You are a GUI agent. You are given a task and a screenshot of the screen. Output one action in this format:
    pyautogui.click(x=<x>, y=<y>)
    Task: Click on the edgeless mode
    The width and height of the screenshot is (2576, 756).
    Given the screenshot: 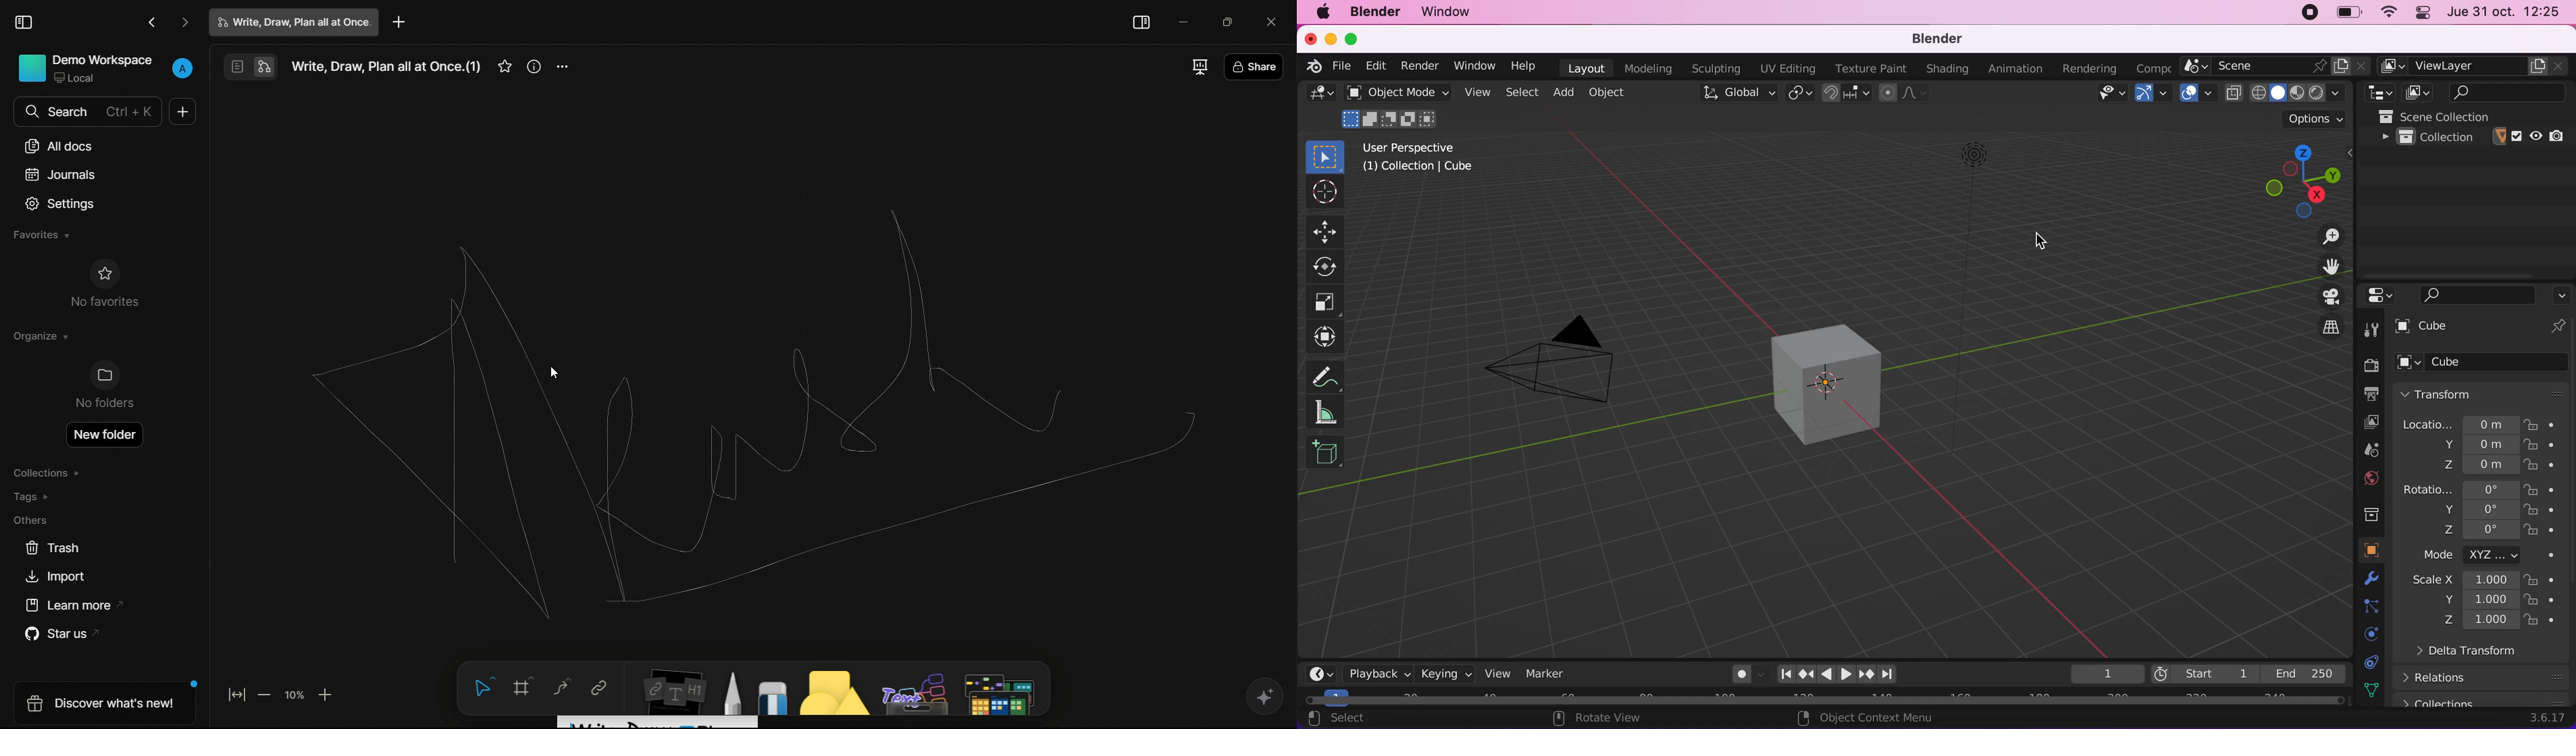 What is the action you would take?
    pyautogui.click(x=266, y=68)
    